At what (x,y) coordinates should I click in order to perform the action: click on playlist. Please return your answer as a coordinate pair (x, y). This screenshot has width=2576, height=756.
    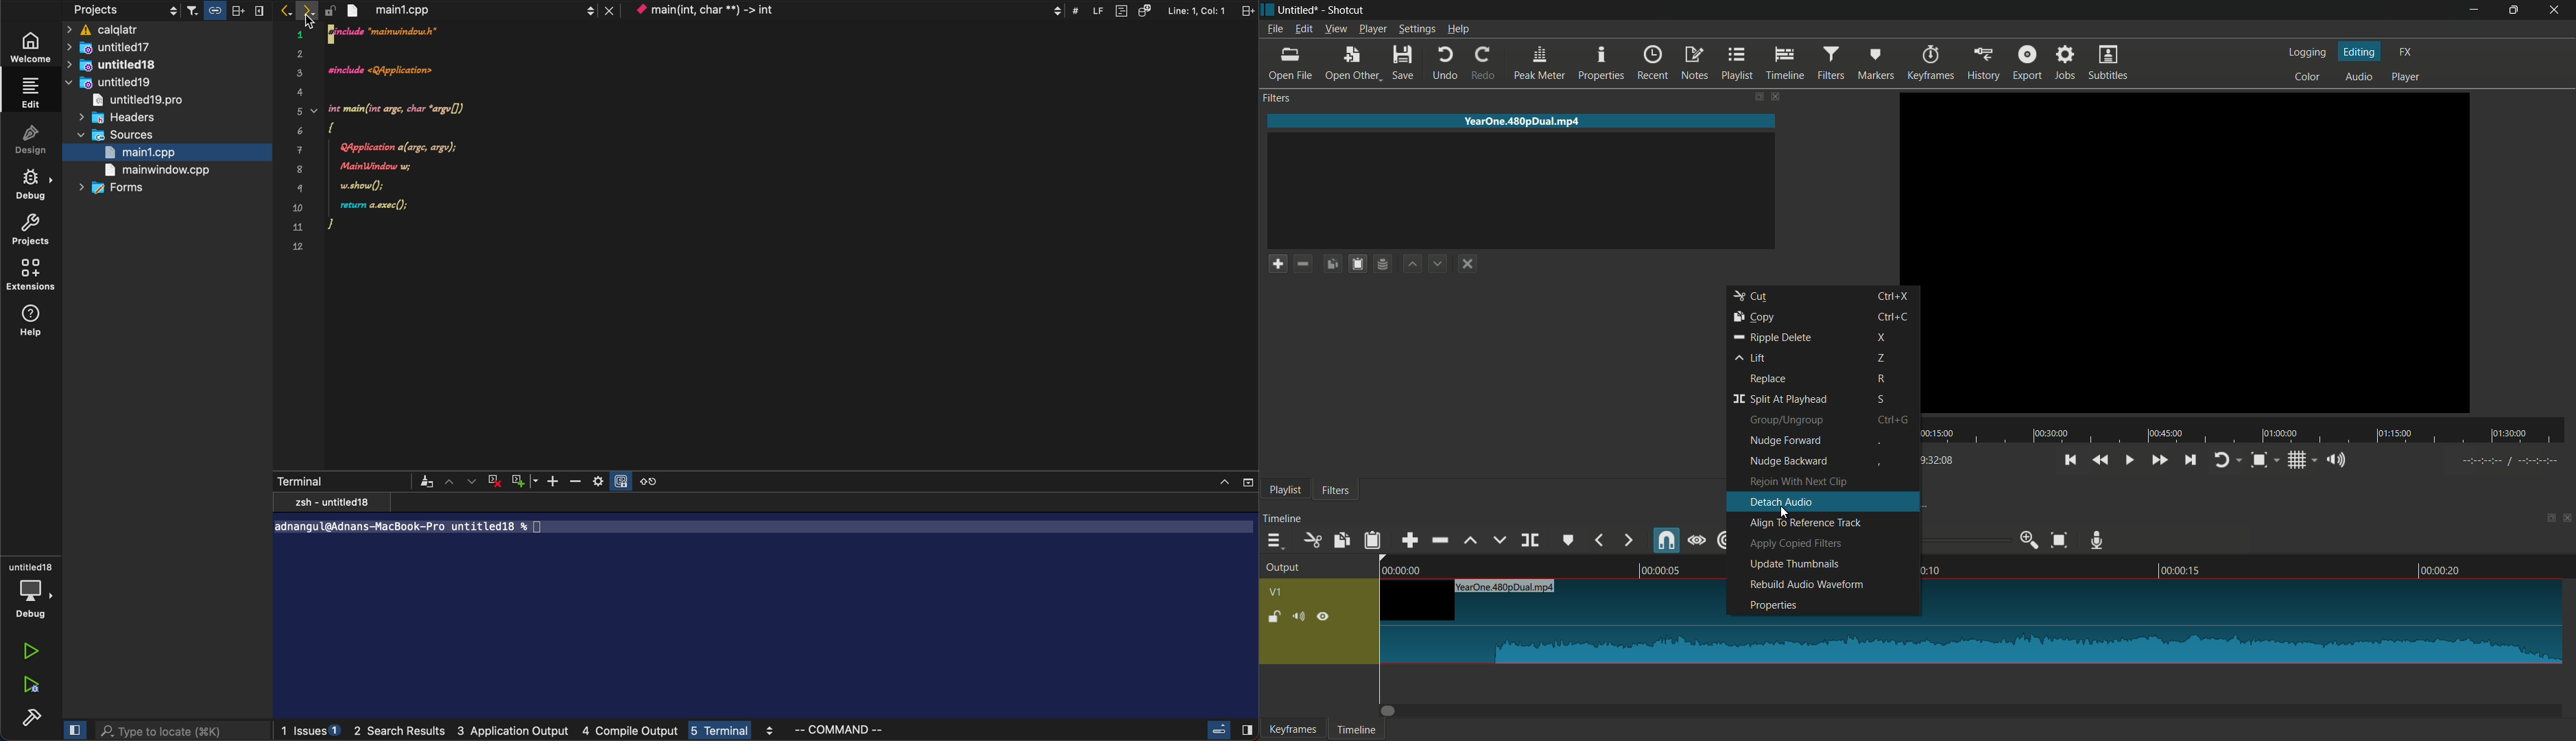
    Looking at the image, I should click on (1739, 62).